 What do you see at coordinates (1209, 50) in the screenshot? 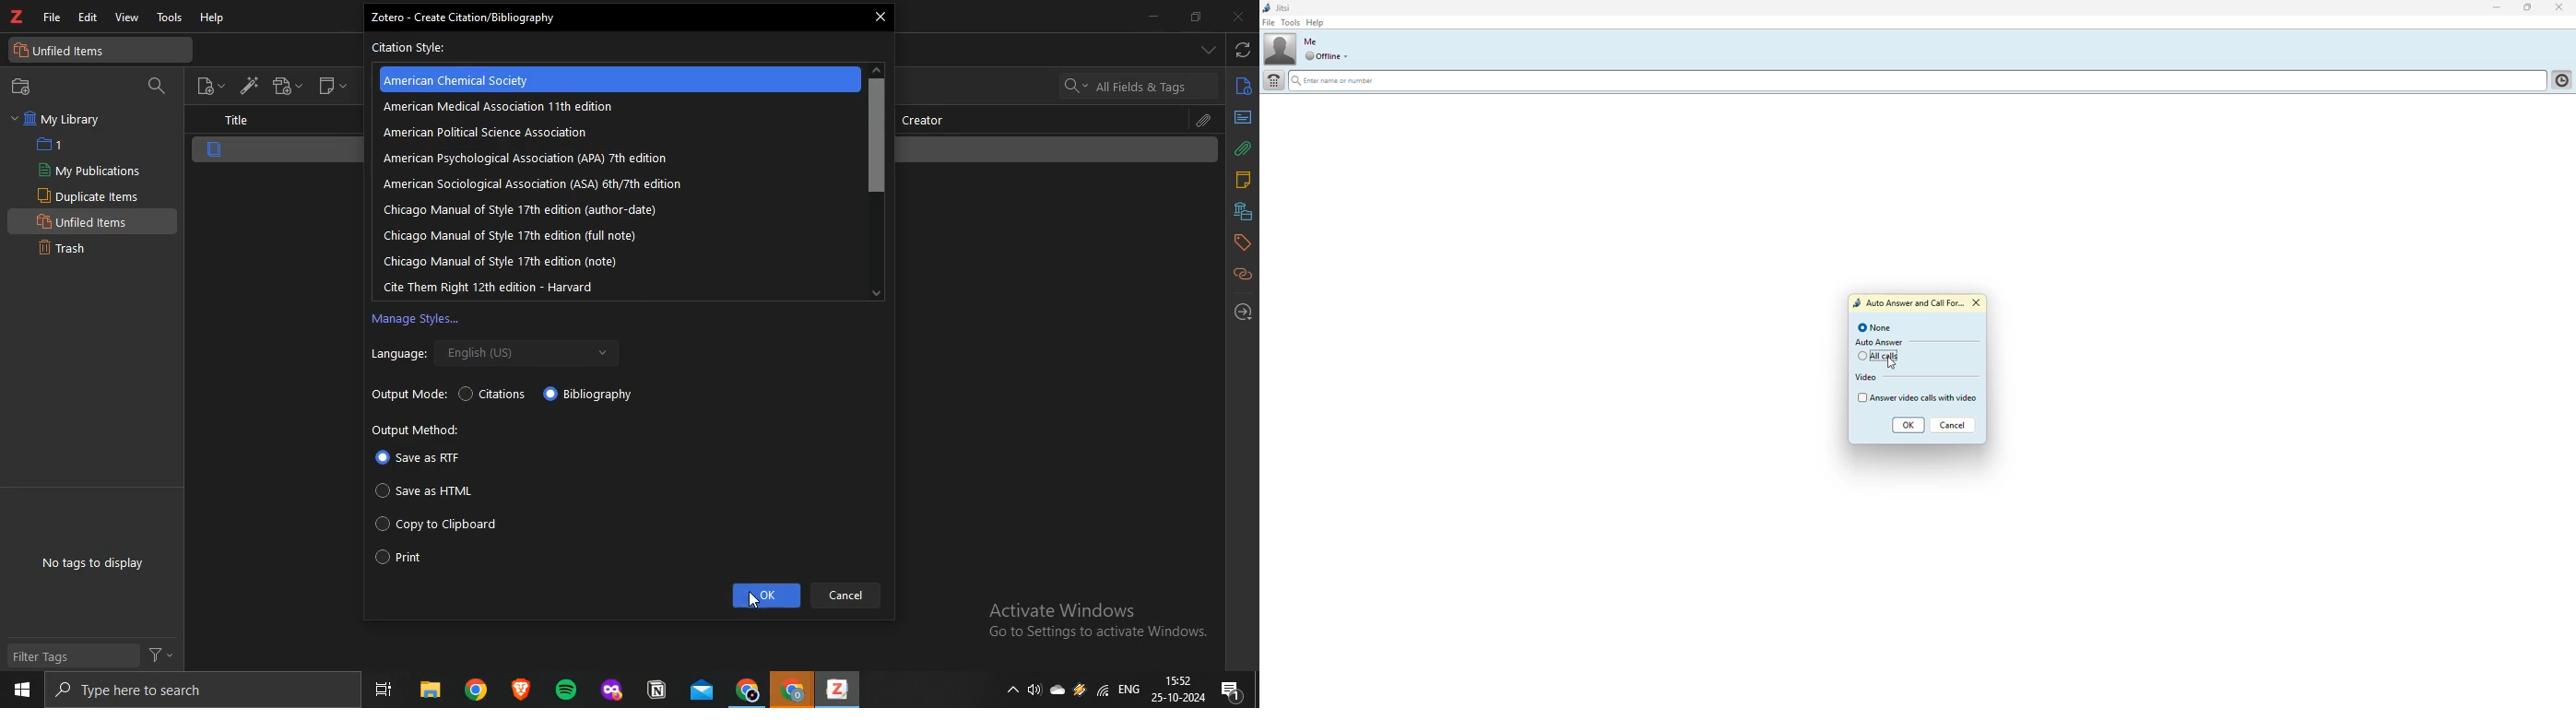
I see `drop down` at bounding box center [1209, 50].